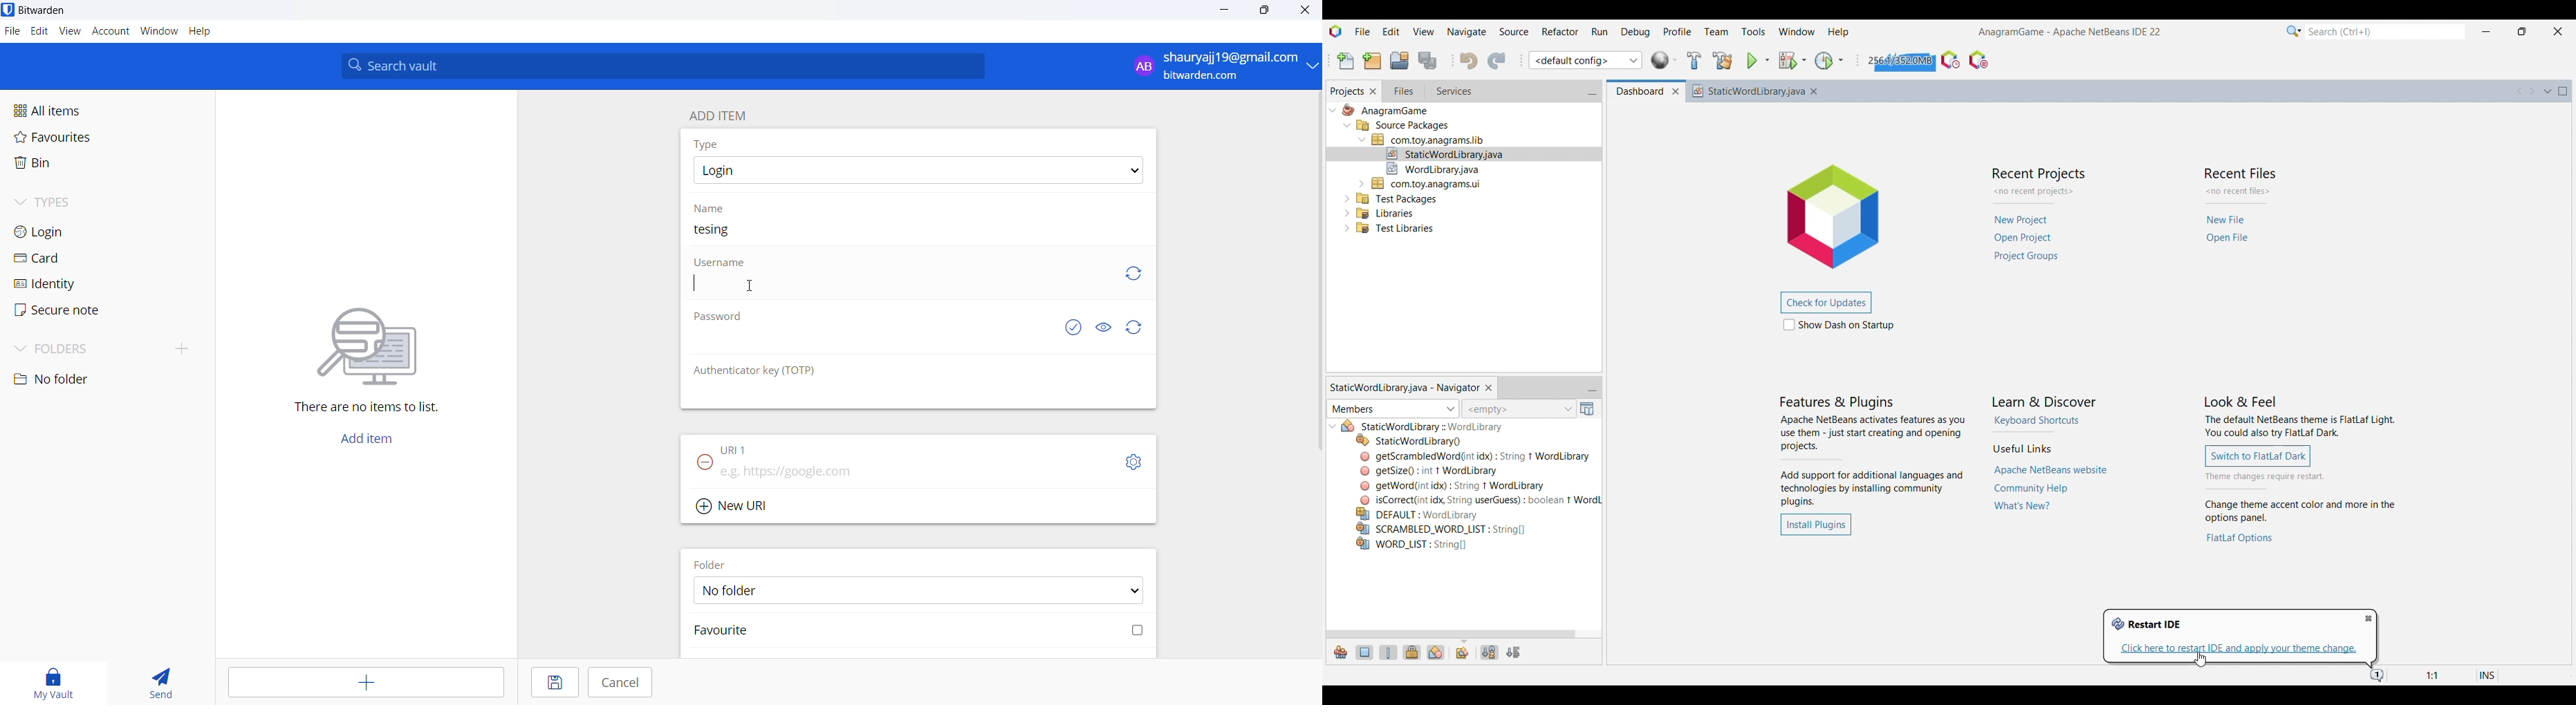 The height and width of the screenshot is (728, 2576). What do you see at coordinates (62, 231) in the screenshot?
I see `login` at bounding box center [62, 231].